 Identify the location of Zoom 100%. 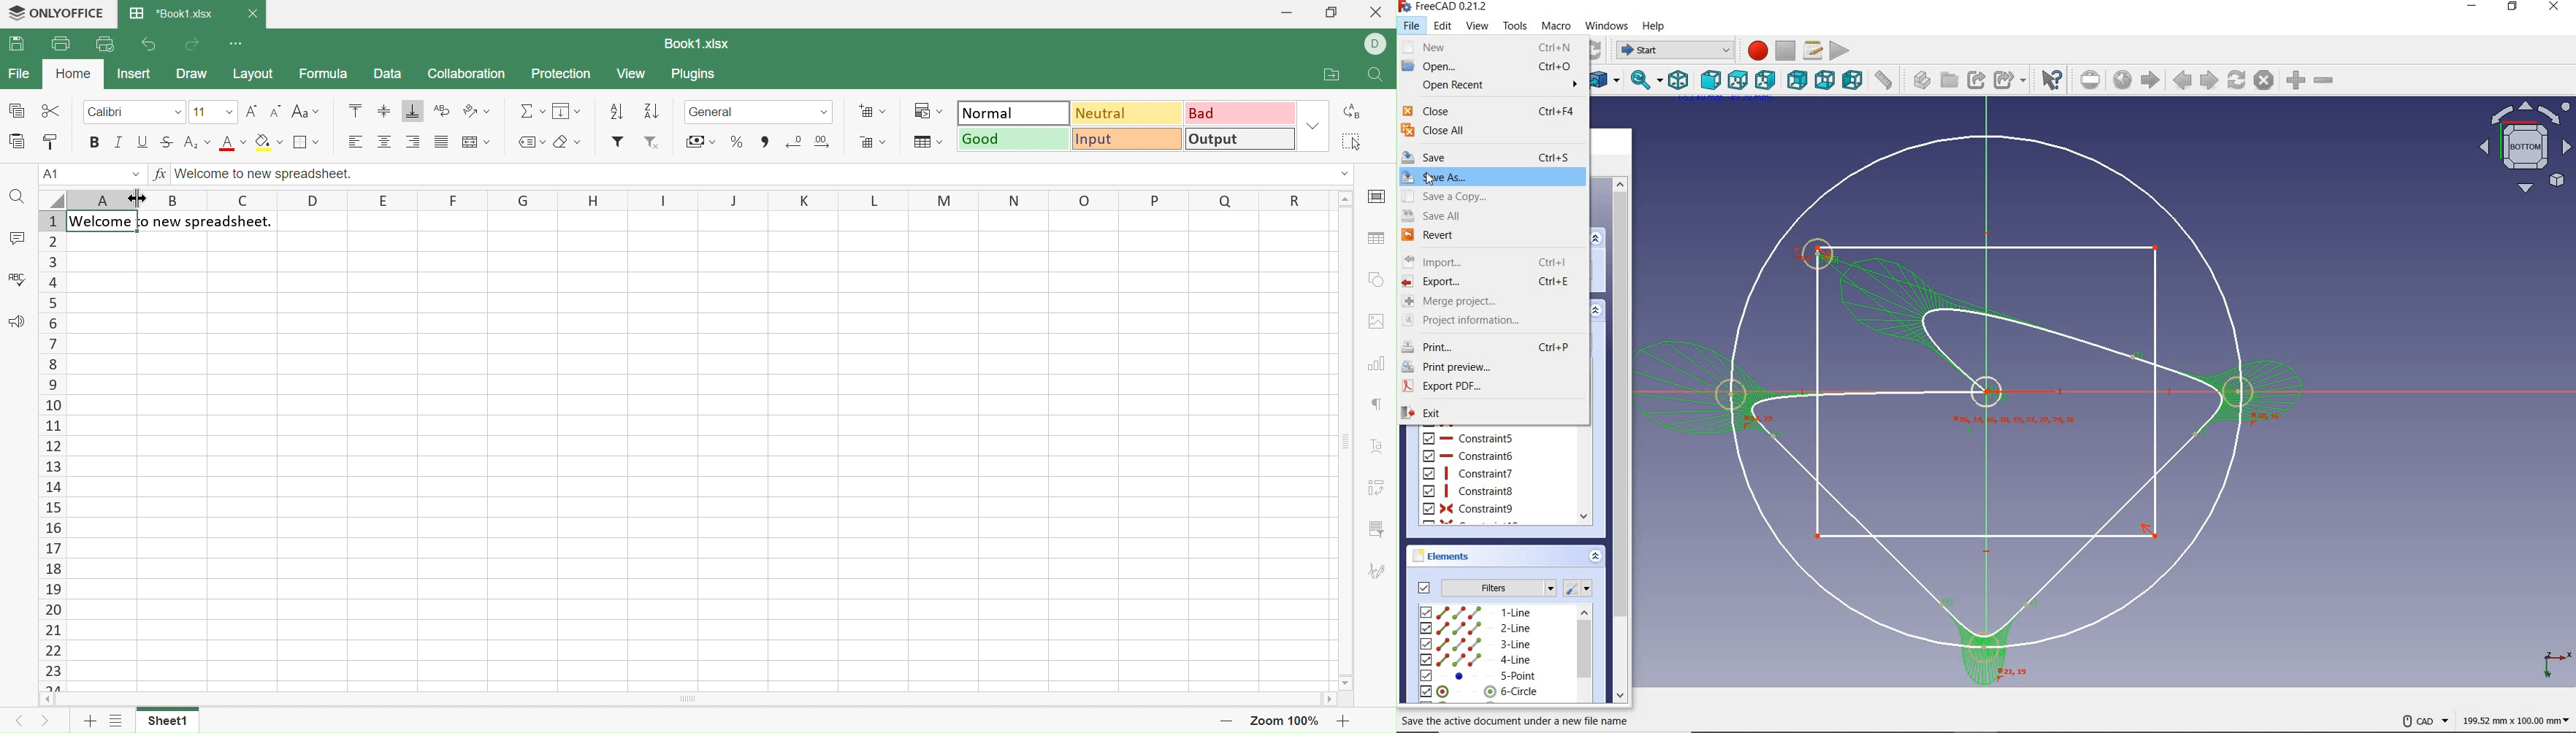
(1285, 721).